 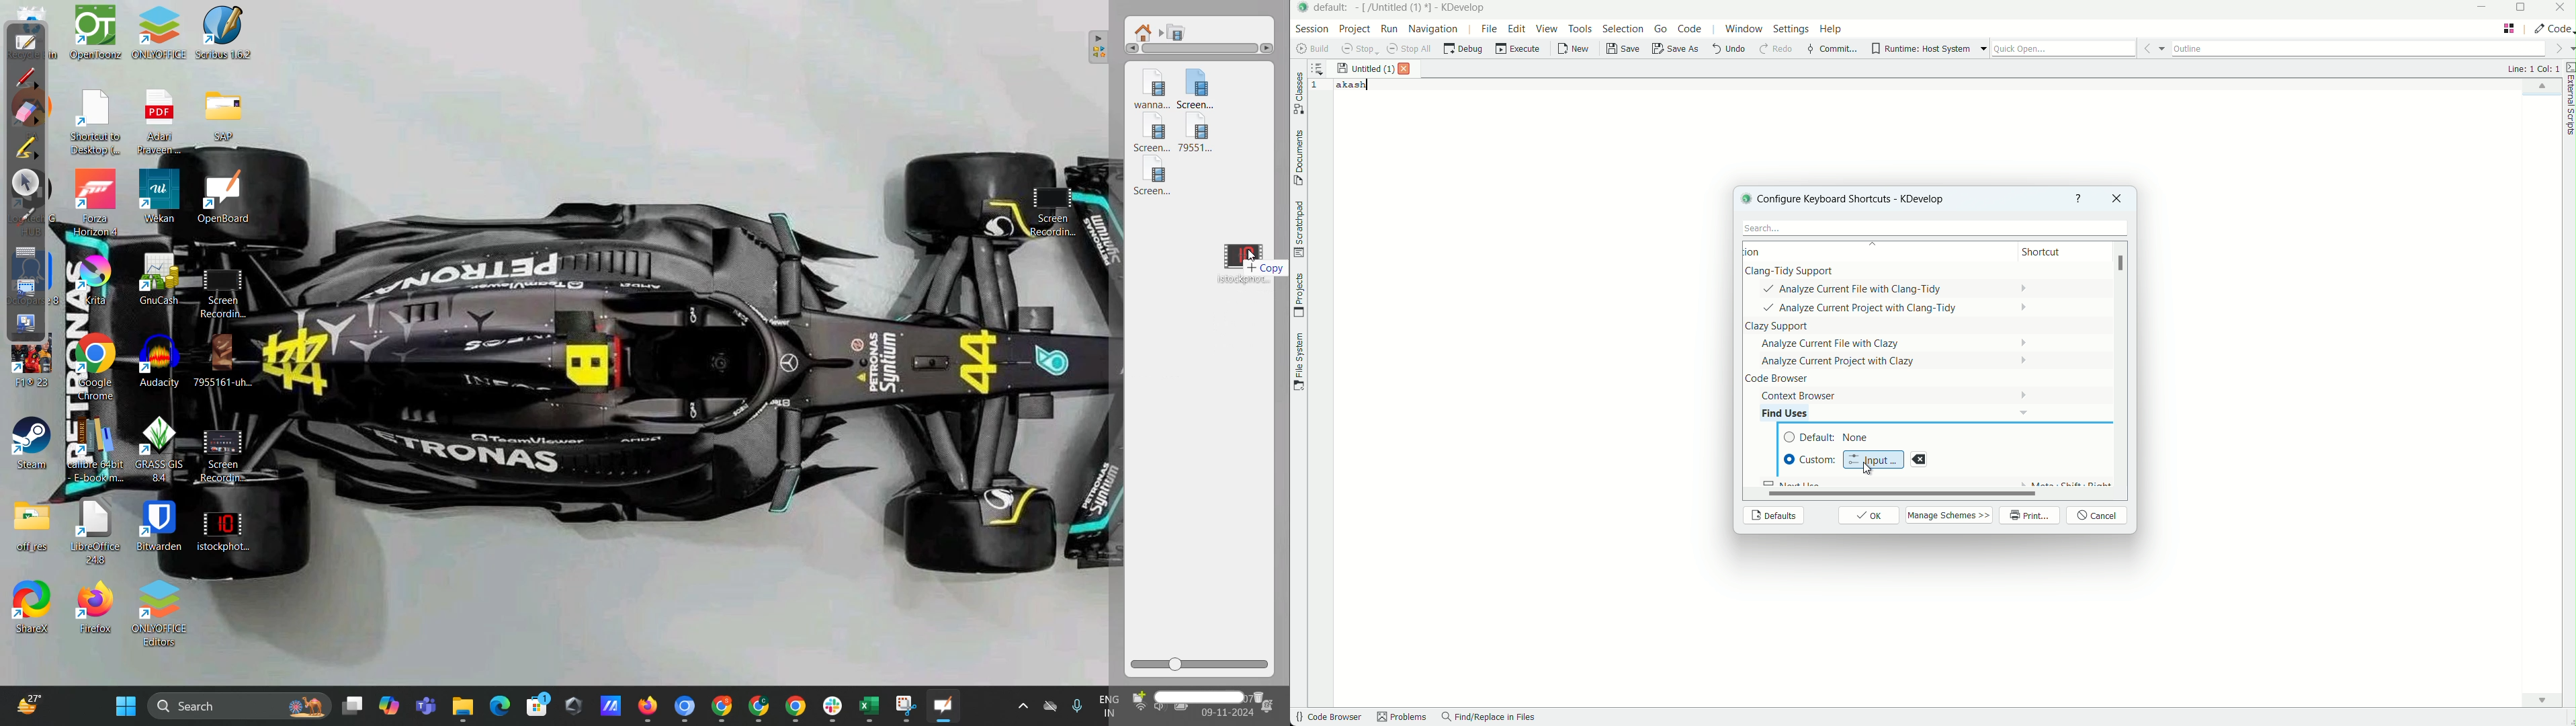 I want to click on save as, so click(x=1676, y=50).